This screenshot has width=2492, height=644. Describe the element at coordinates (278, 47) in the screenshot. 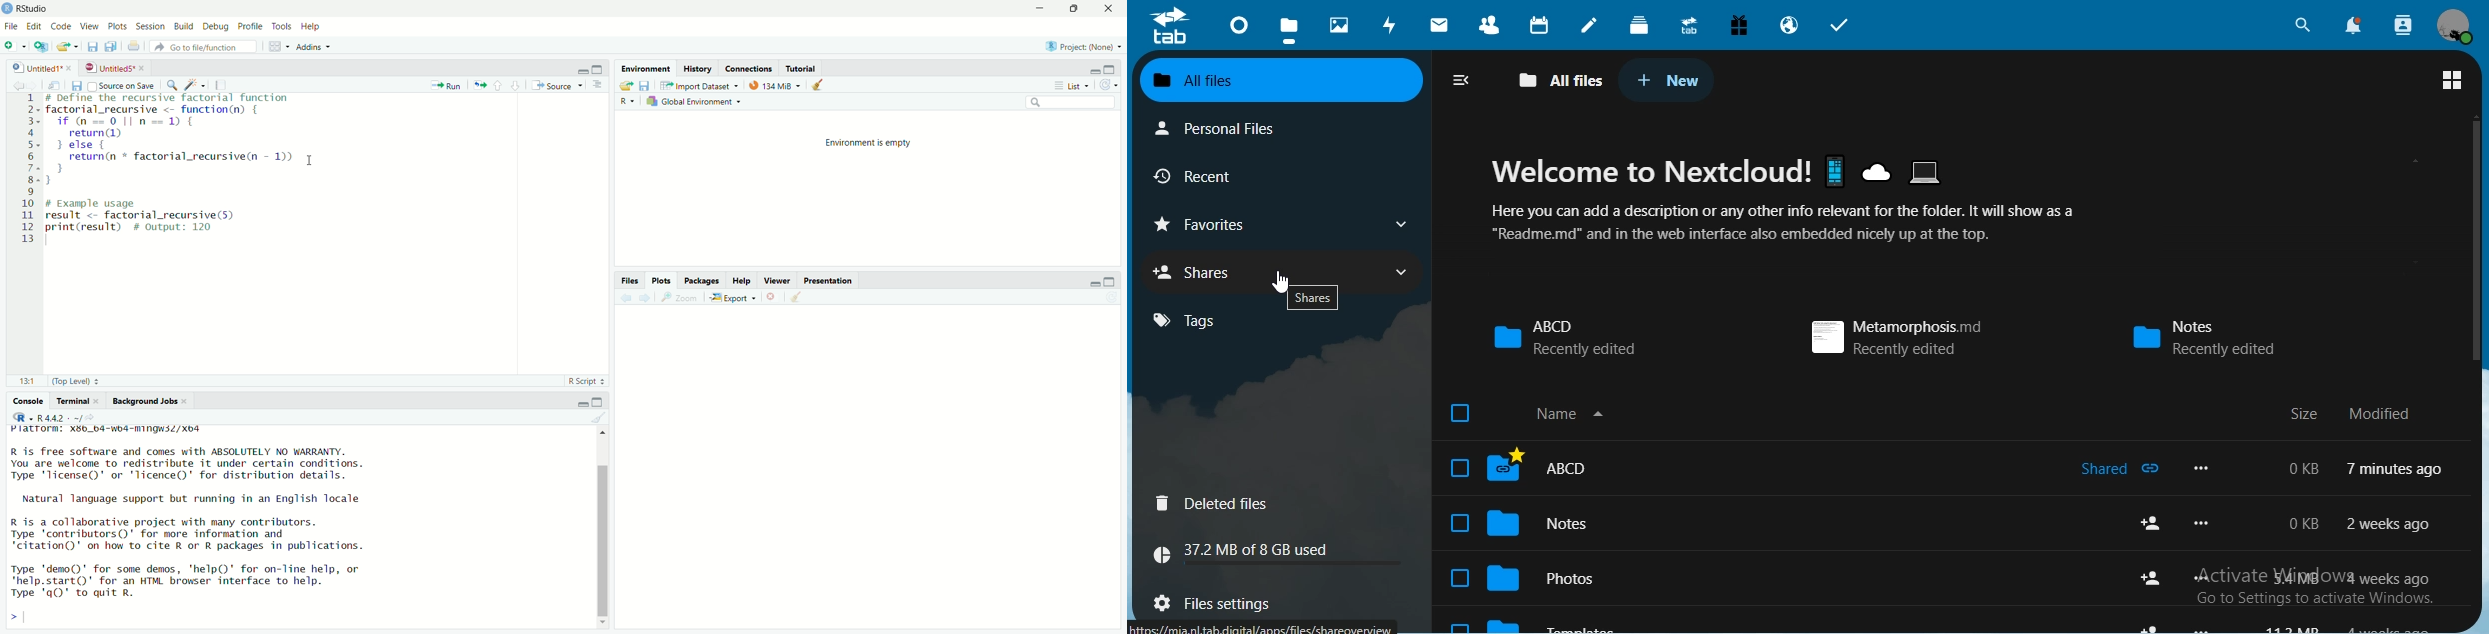

I see `Workspace panes` at that location.